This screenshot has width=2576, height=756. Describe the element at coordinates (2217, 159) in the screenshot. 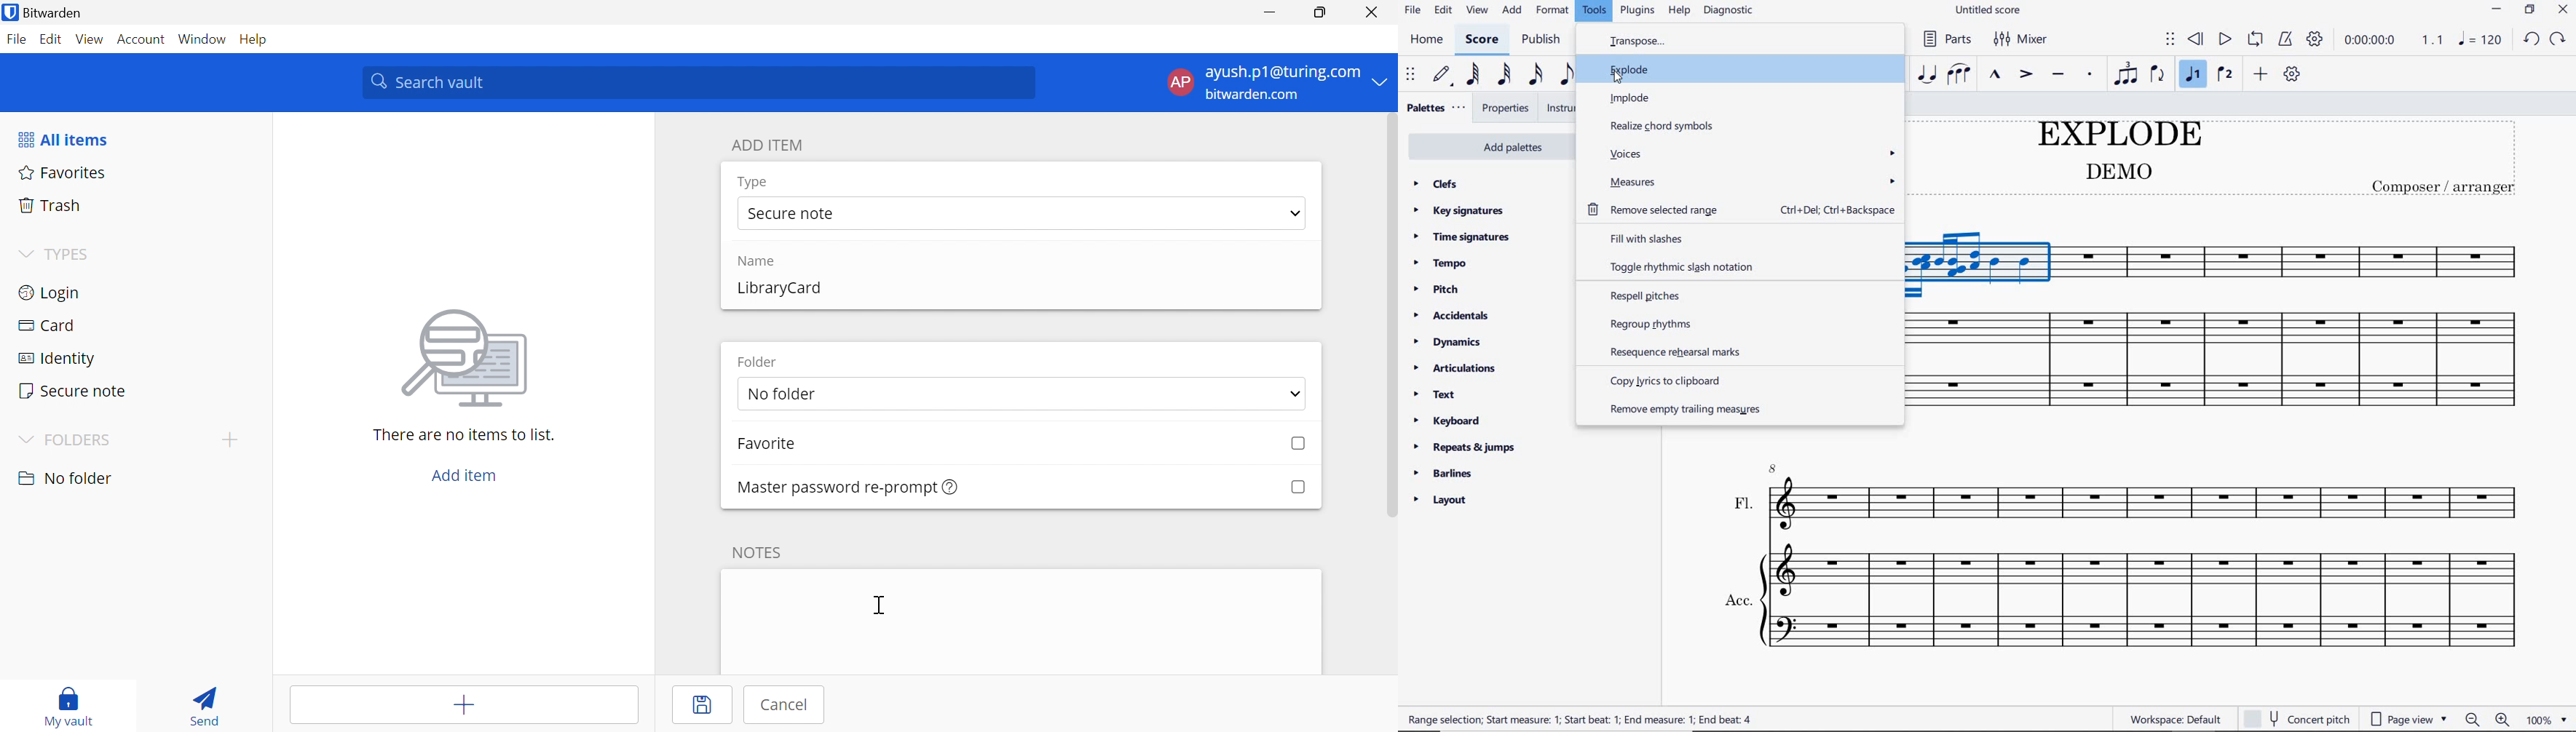

I see `title` at that location.